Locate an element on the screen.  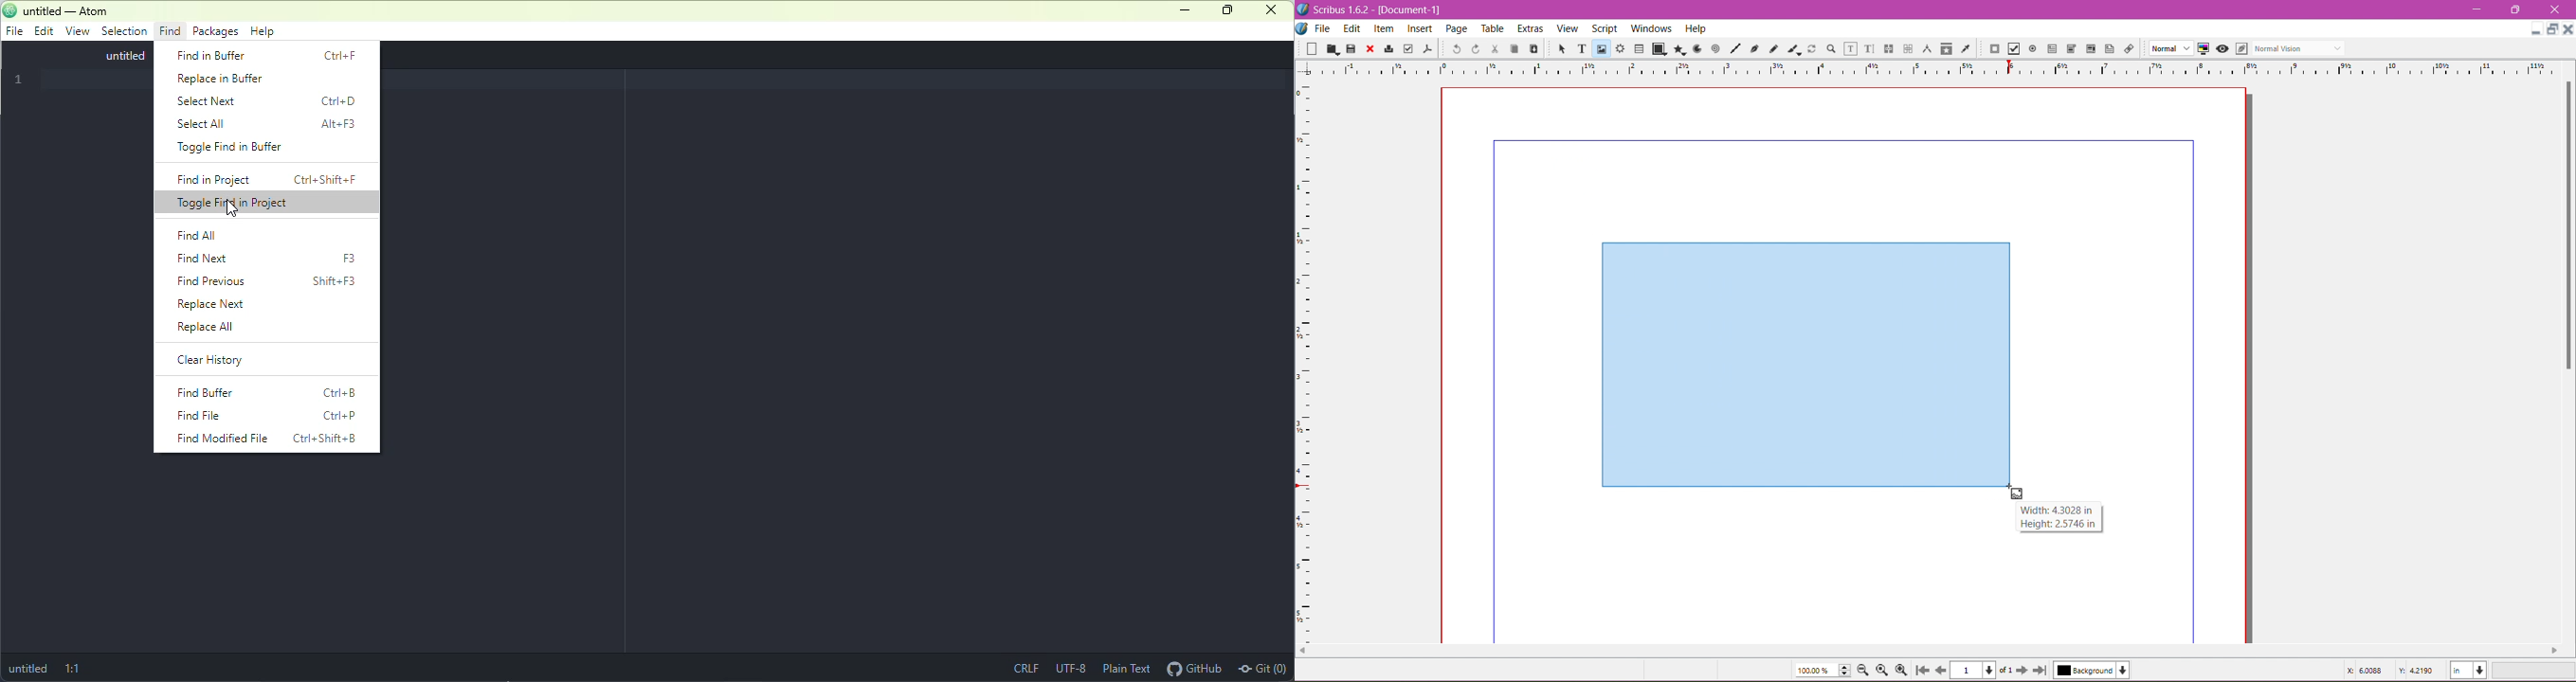
PDF Combo Box is located at coordinates (2072, 49).